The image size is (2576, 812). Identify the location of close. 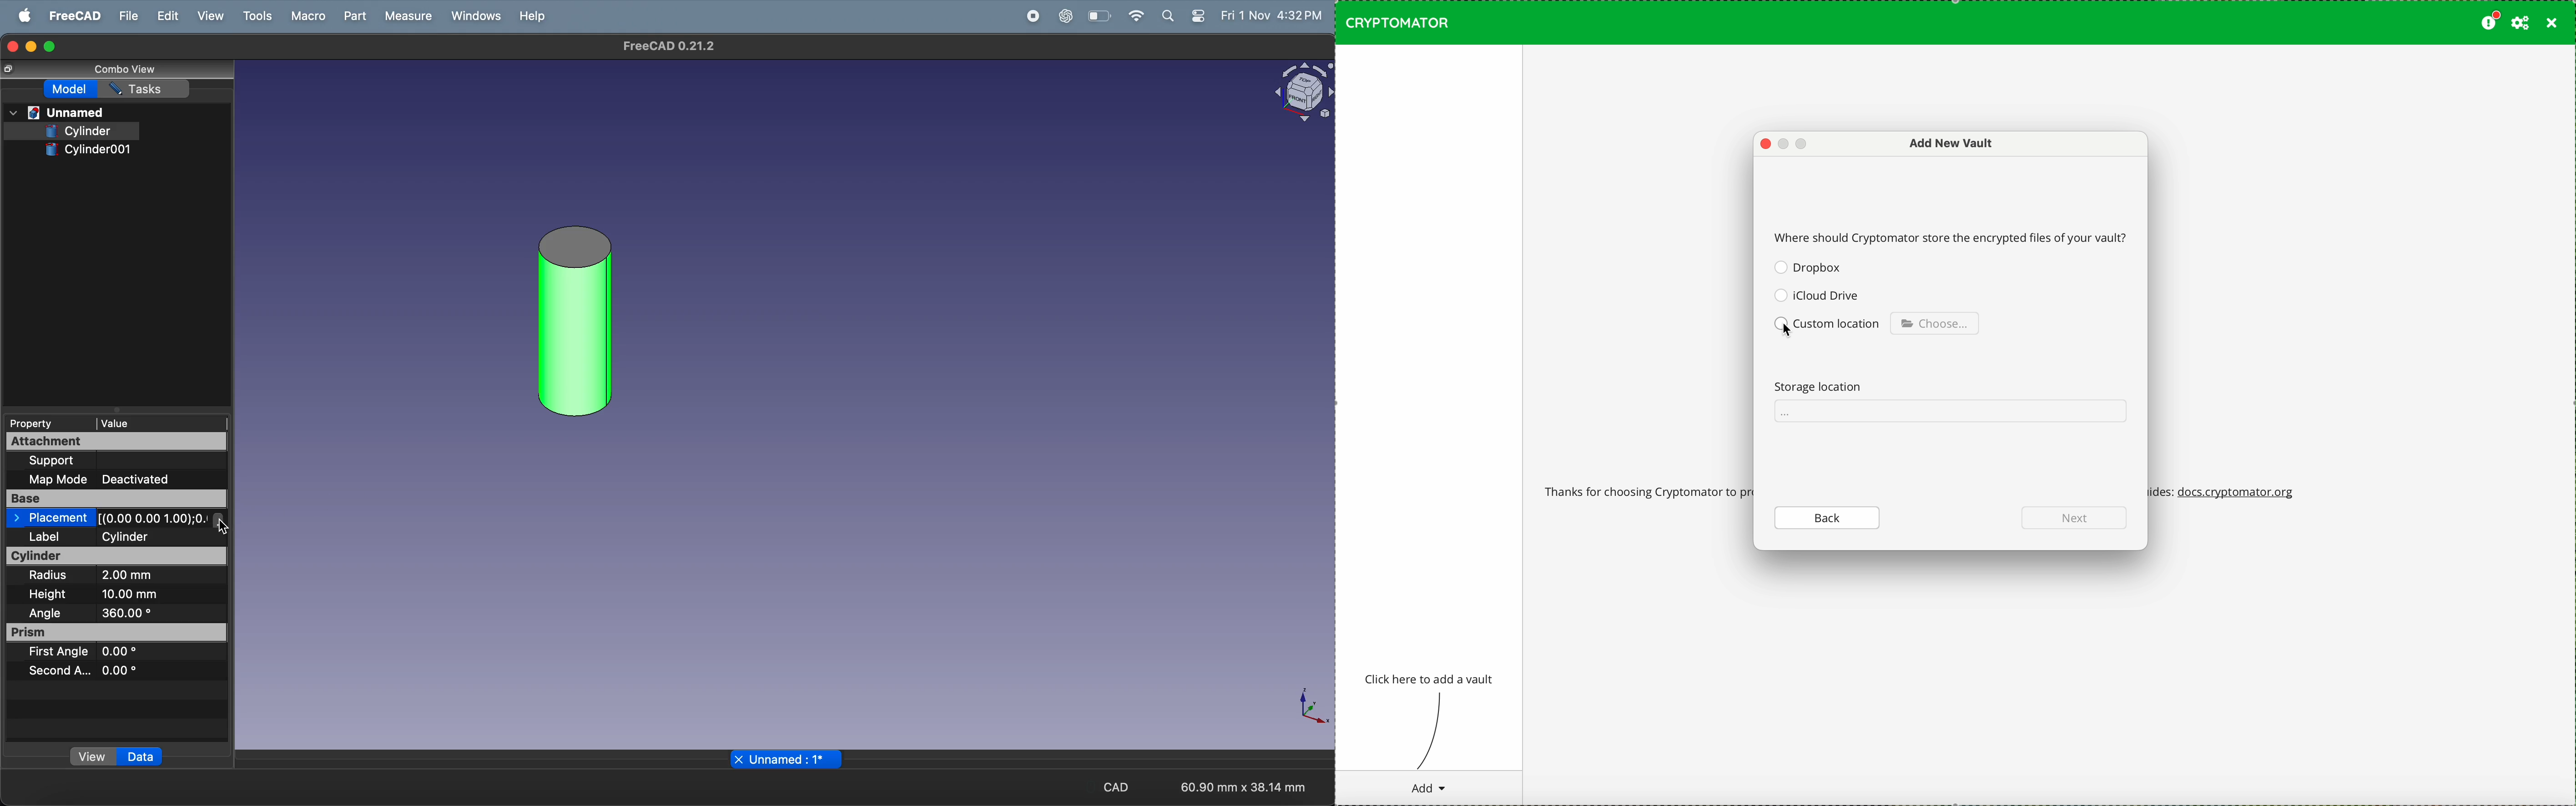
(2552, 24).